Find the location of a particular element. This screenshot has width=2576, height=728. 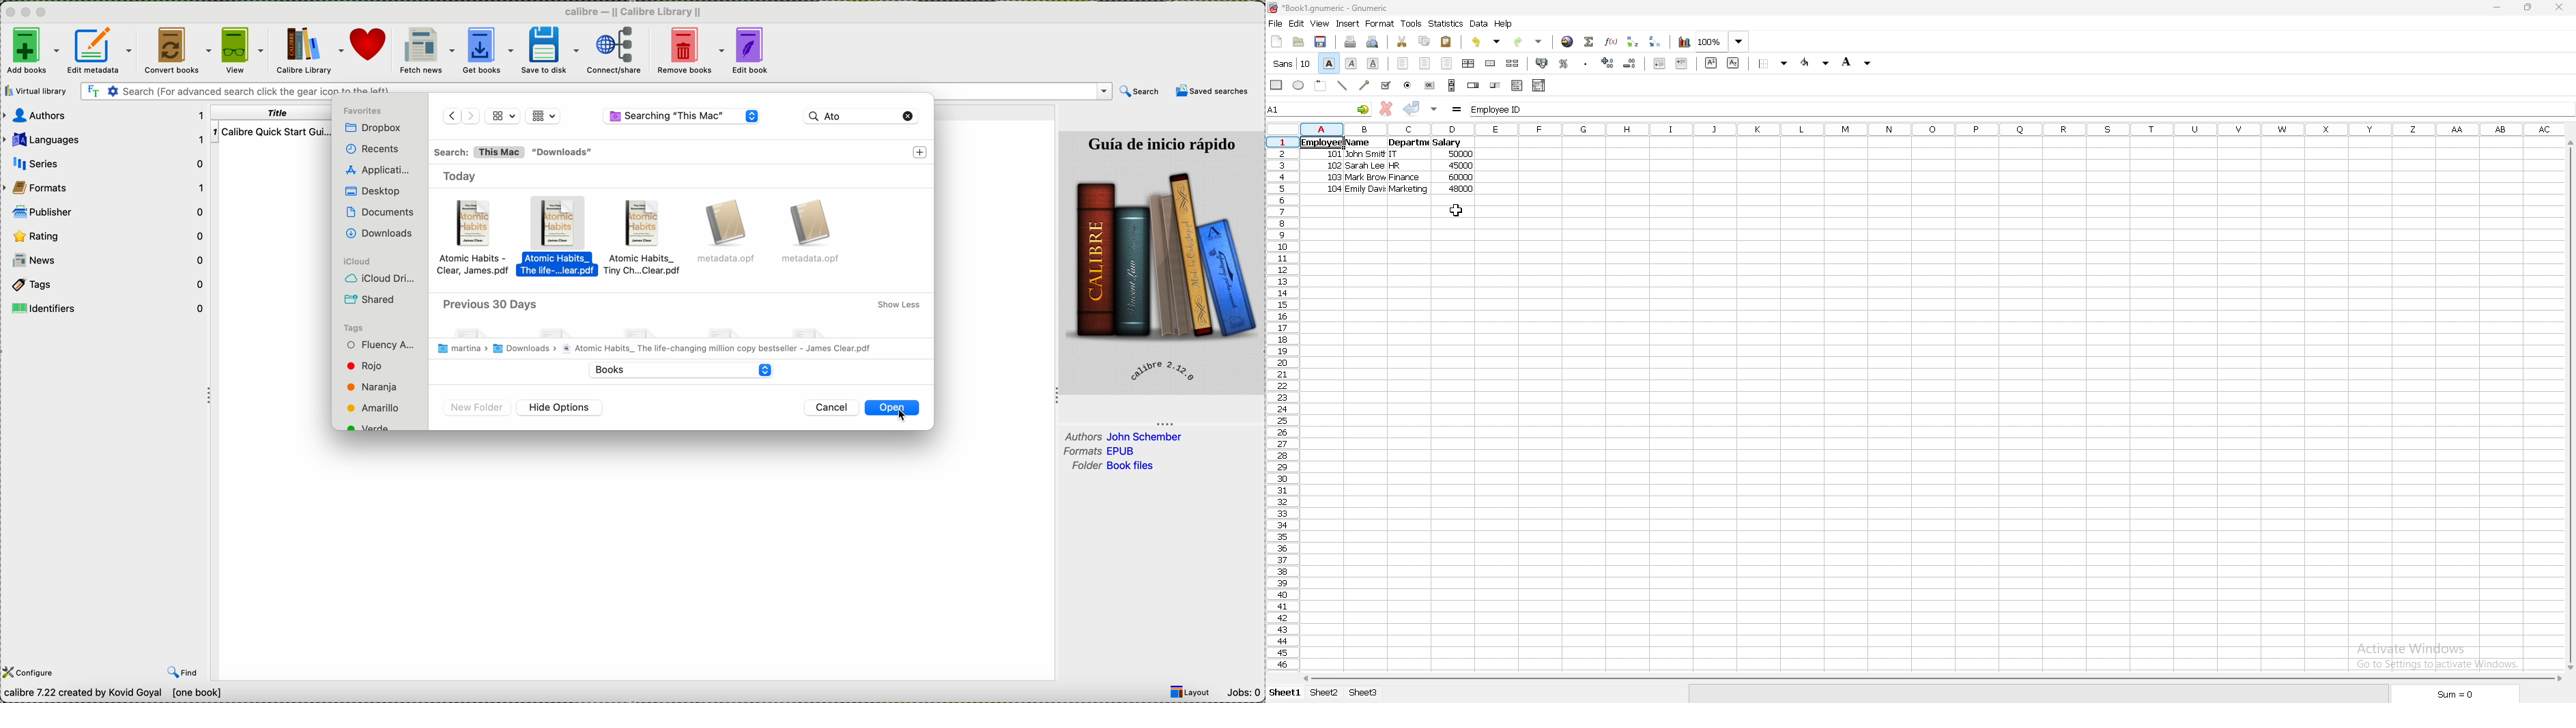

hyperlink is located at coordinates (1569, 42).